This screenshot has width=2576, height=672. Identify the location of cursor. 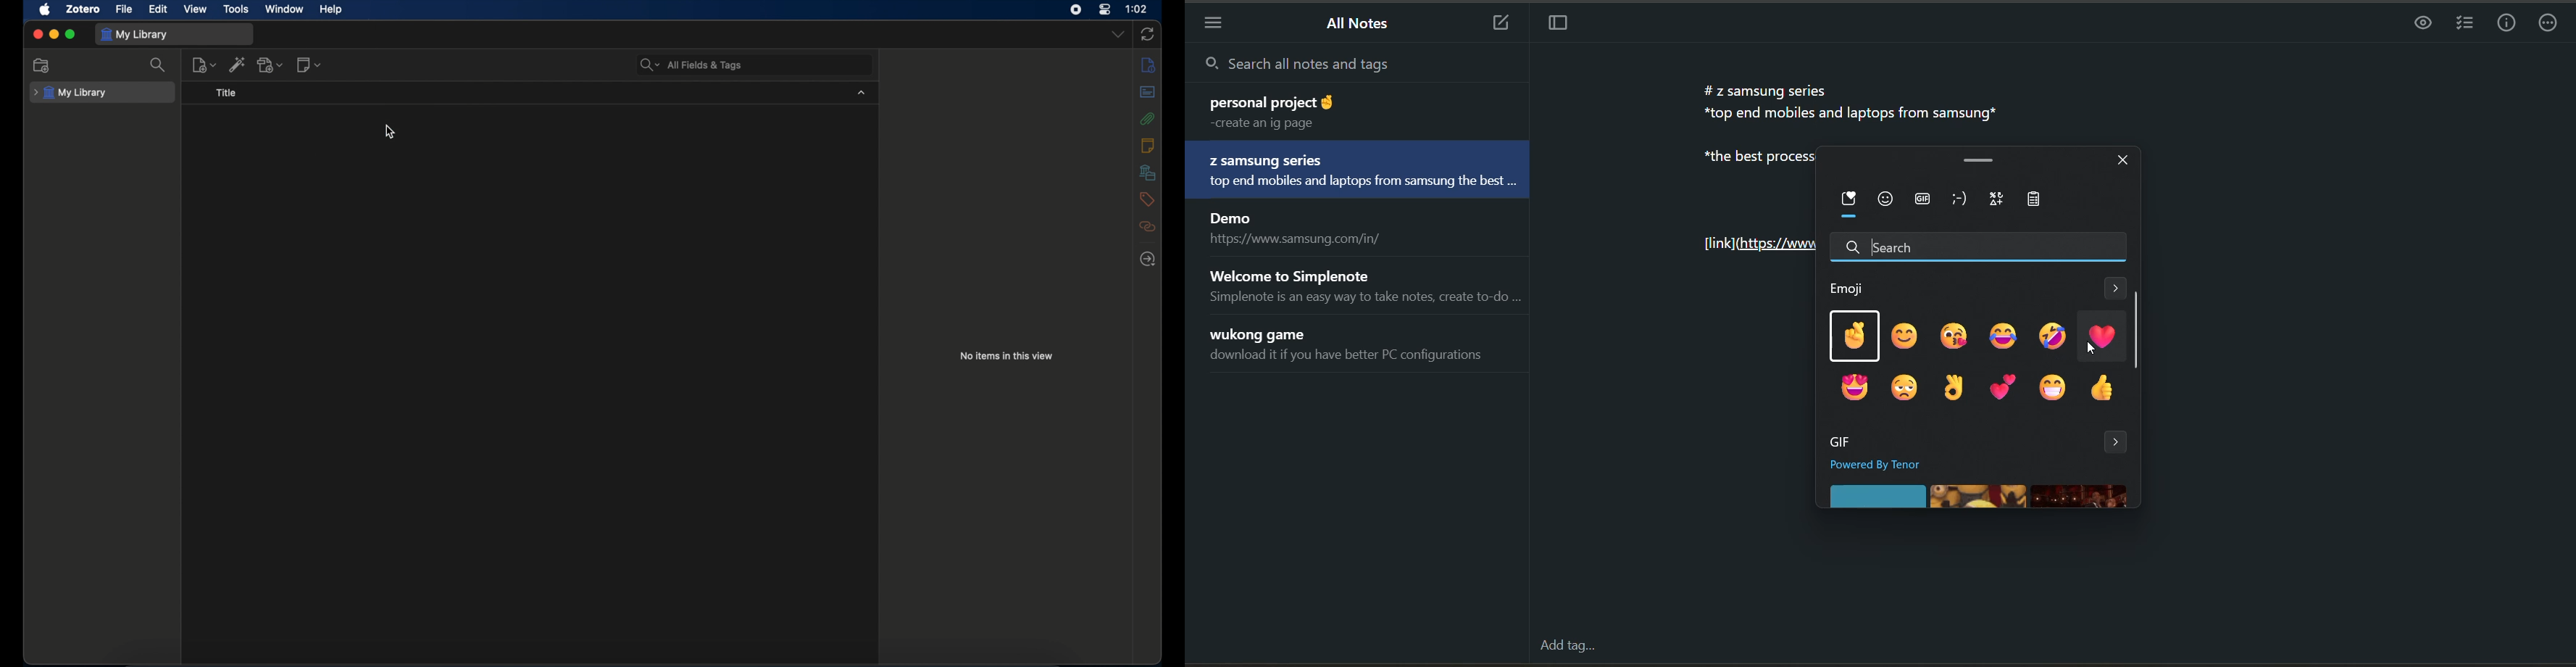
(1822, 112).